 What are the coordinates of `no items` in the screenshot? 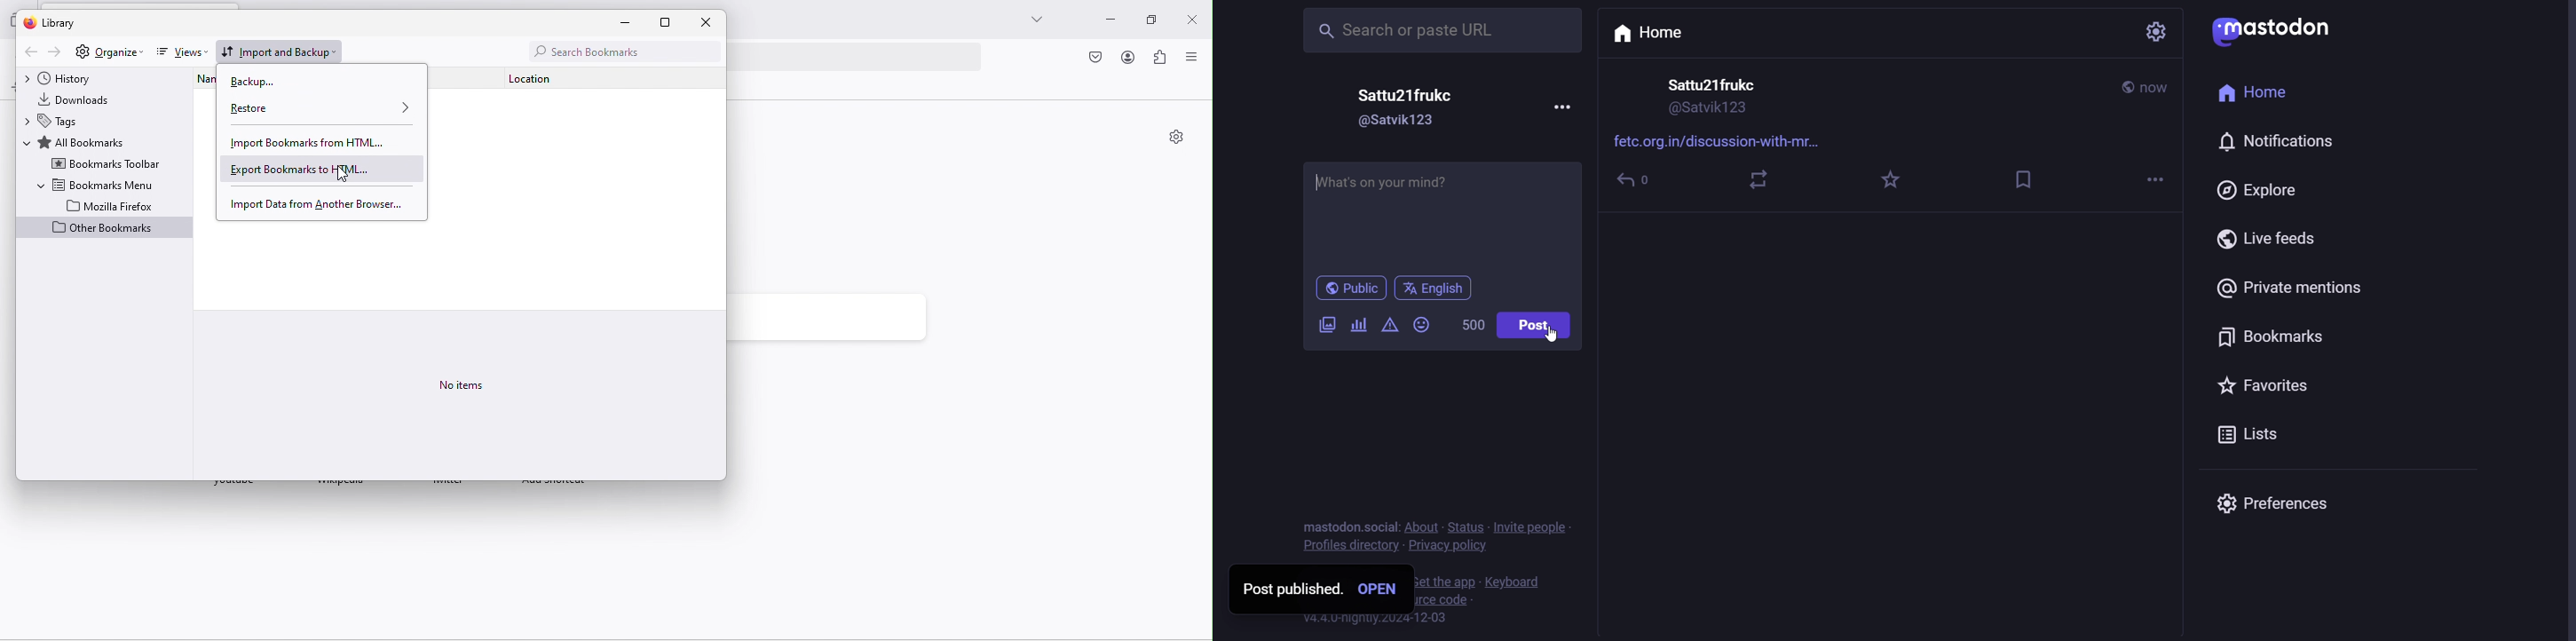 It's located at (462, 384).